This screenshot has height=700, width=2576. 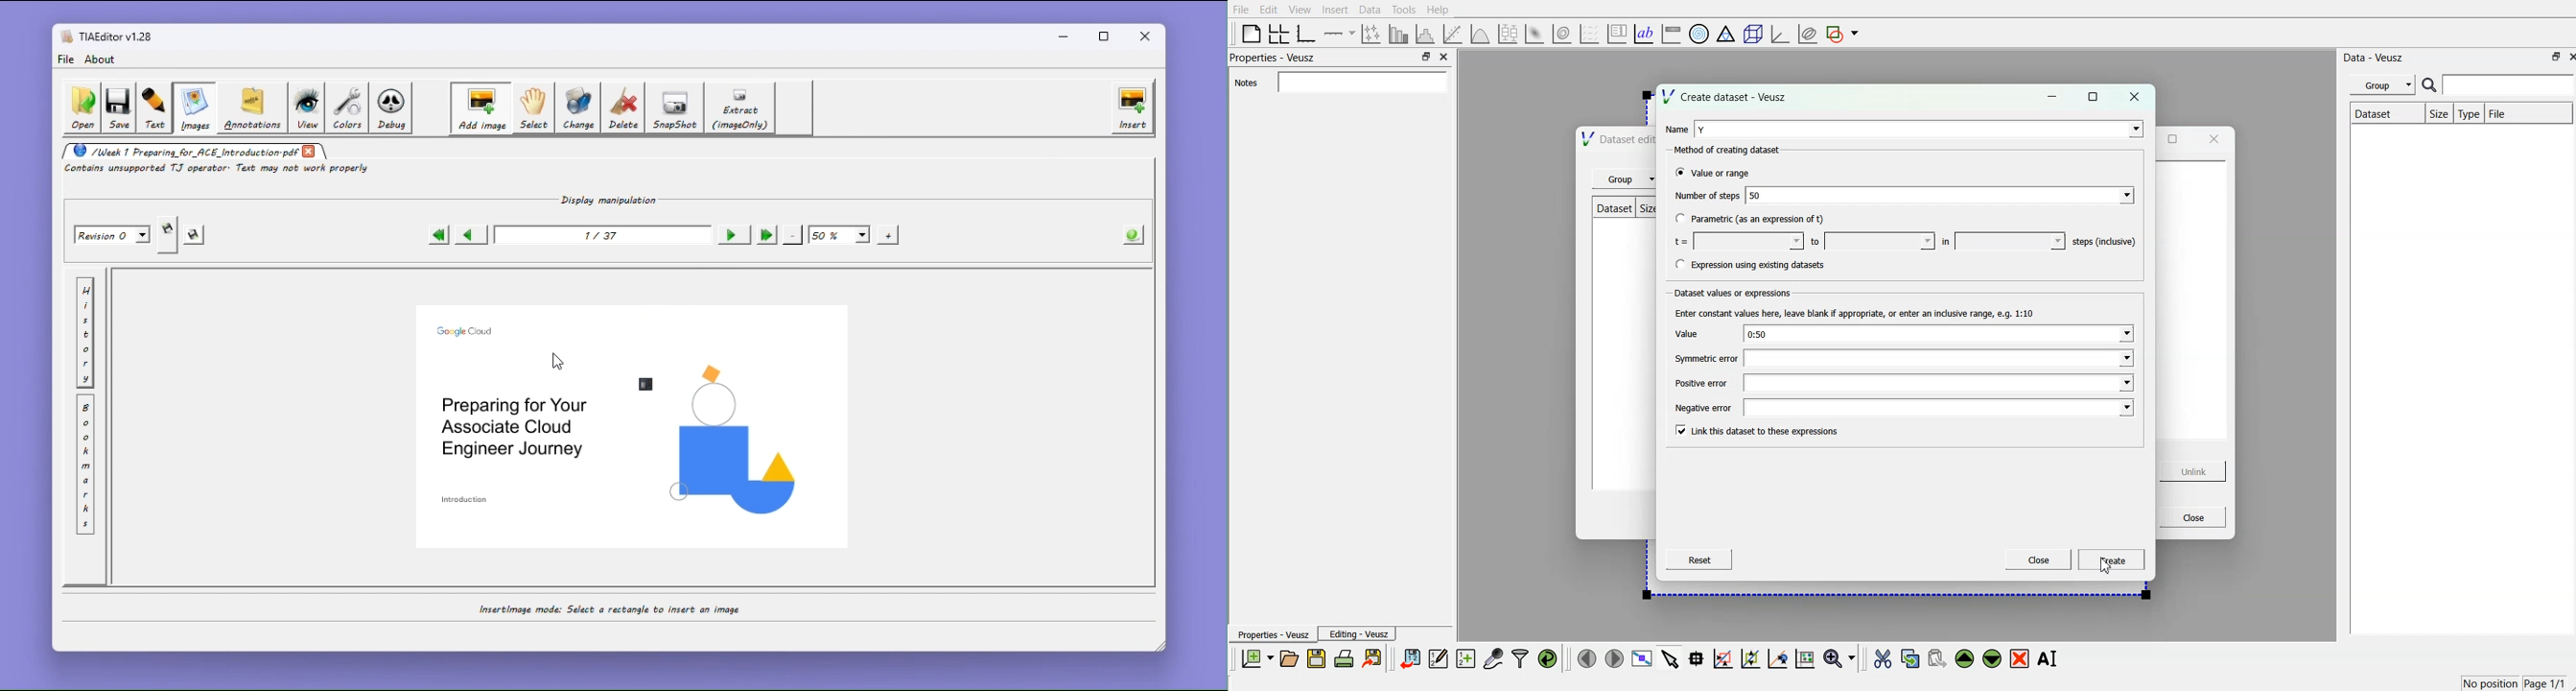 I want to click on 0:50, so click(x=1937, y=334).